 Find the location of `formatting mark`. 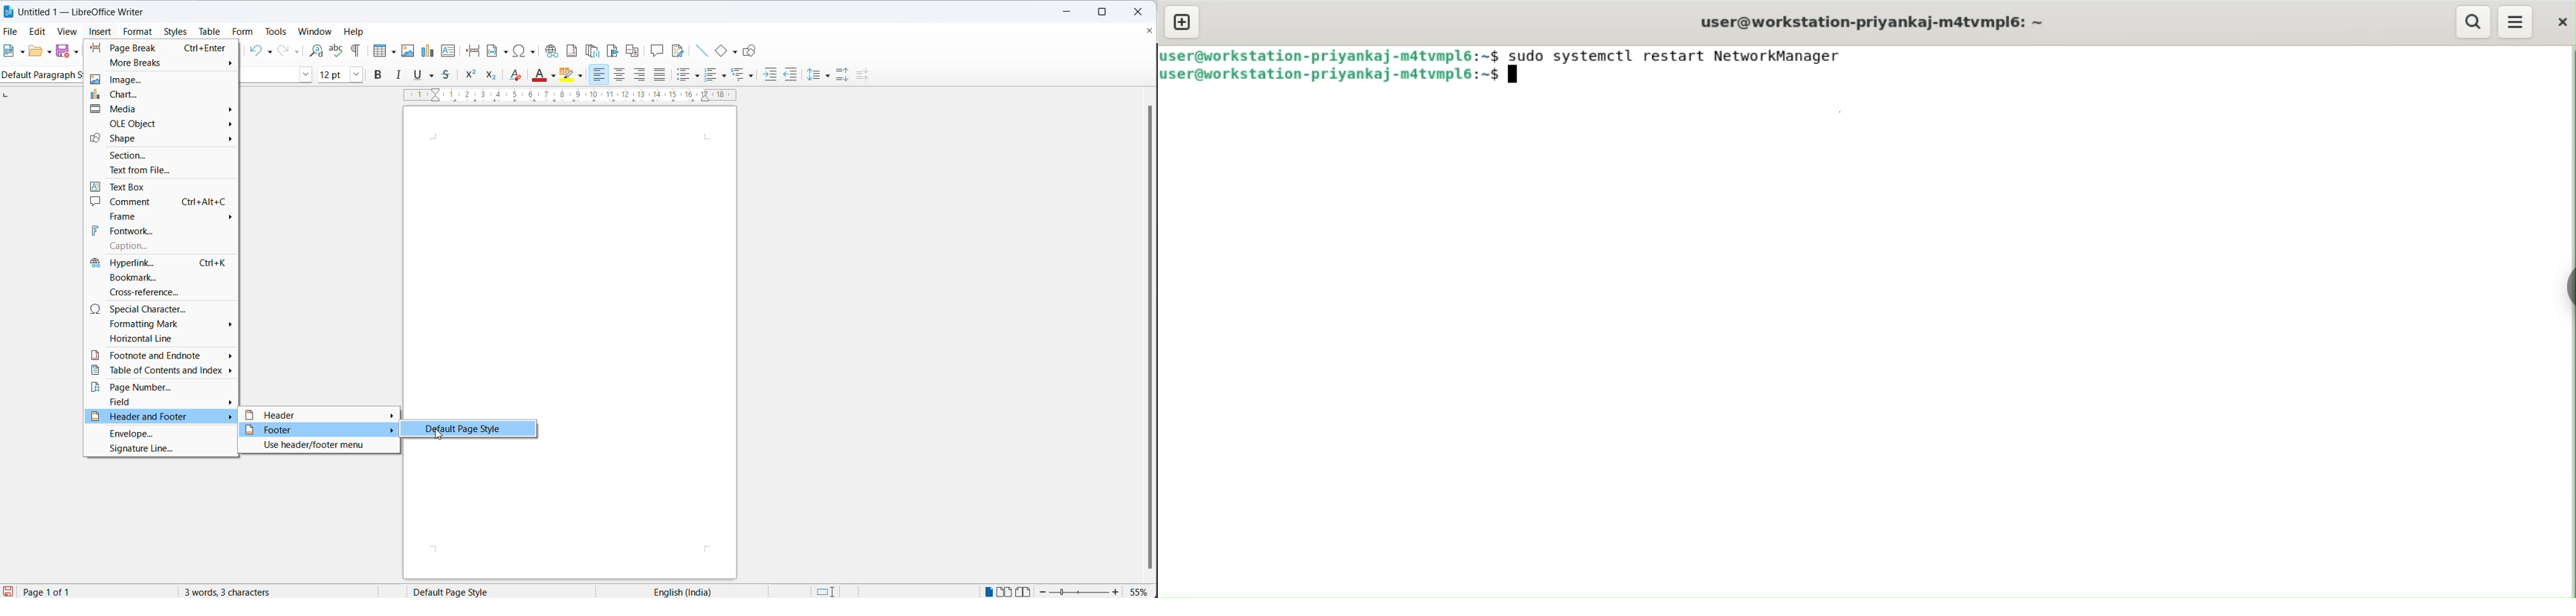

formatting mark is located at coordinates (159, 325).